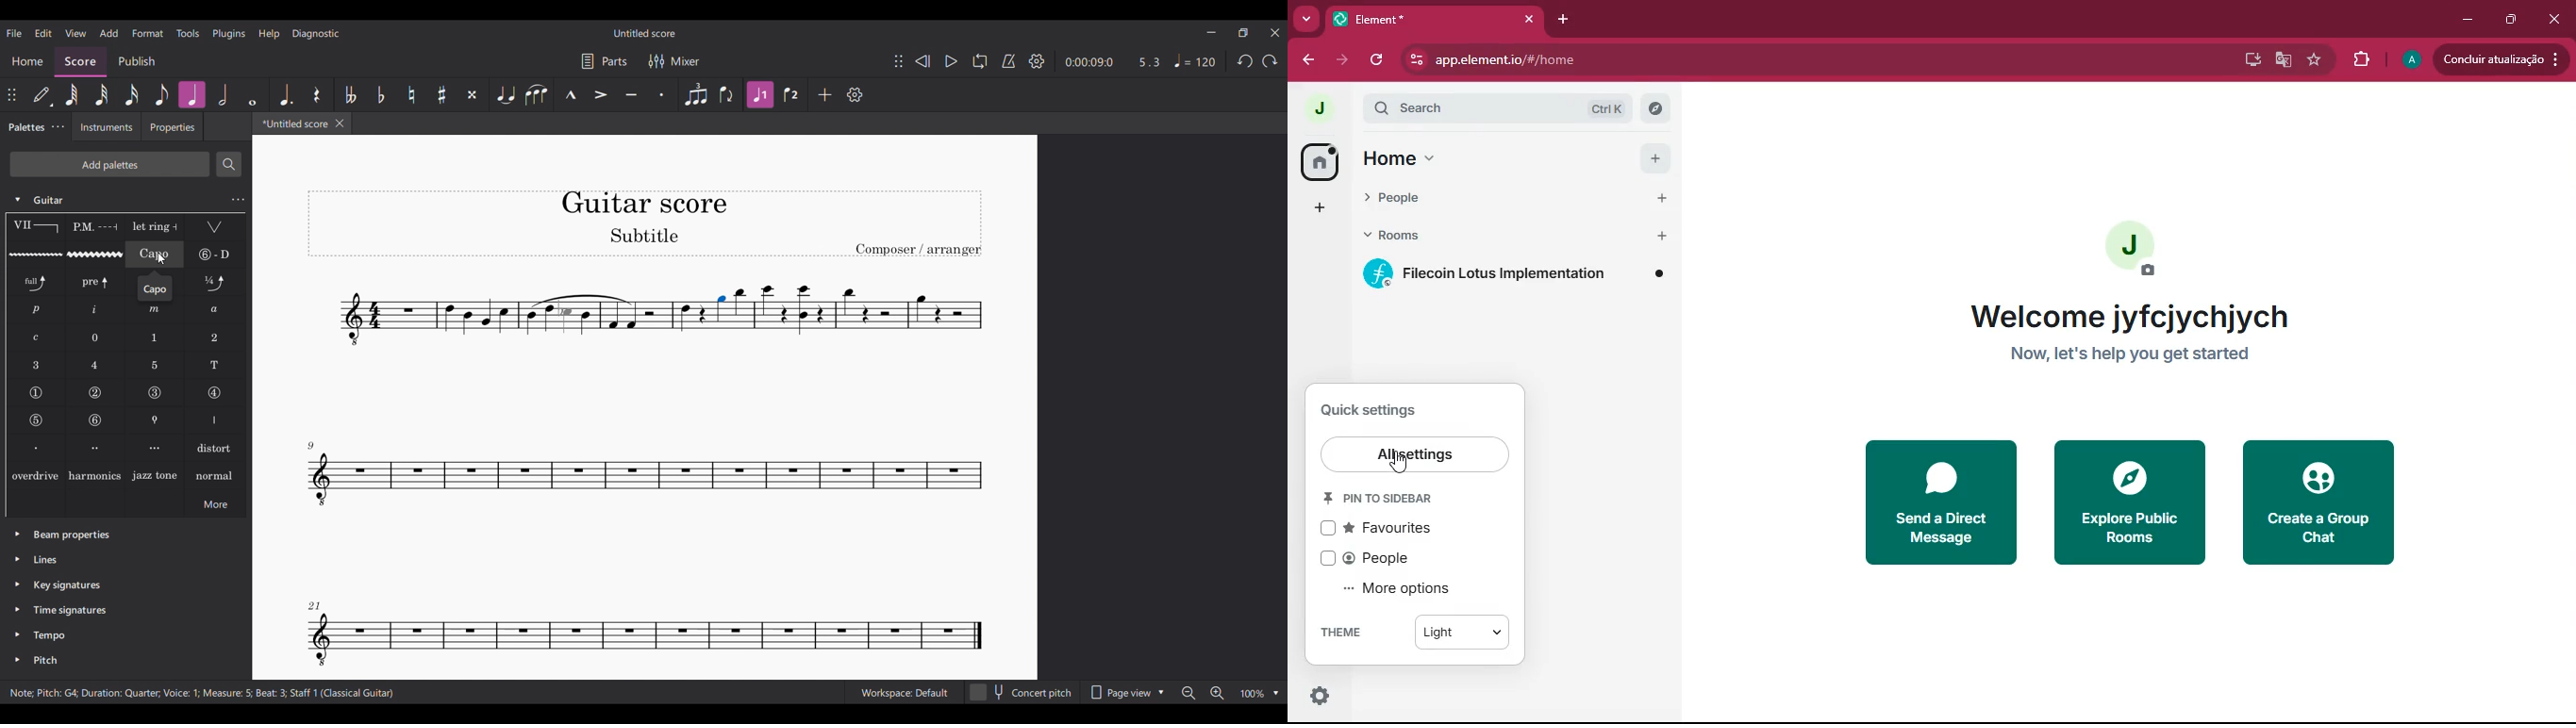 This screenshot has width=2576, height=728. Describe the element at coordinates (36, 227) in the screenshot. I see `Barre line` at that location.